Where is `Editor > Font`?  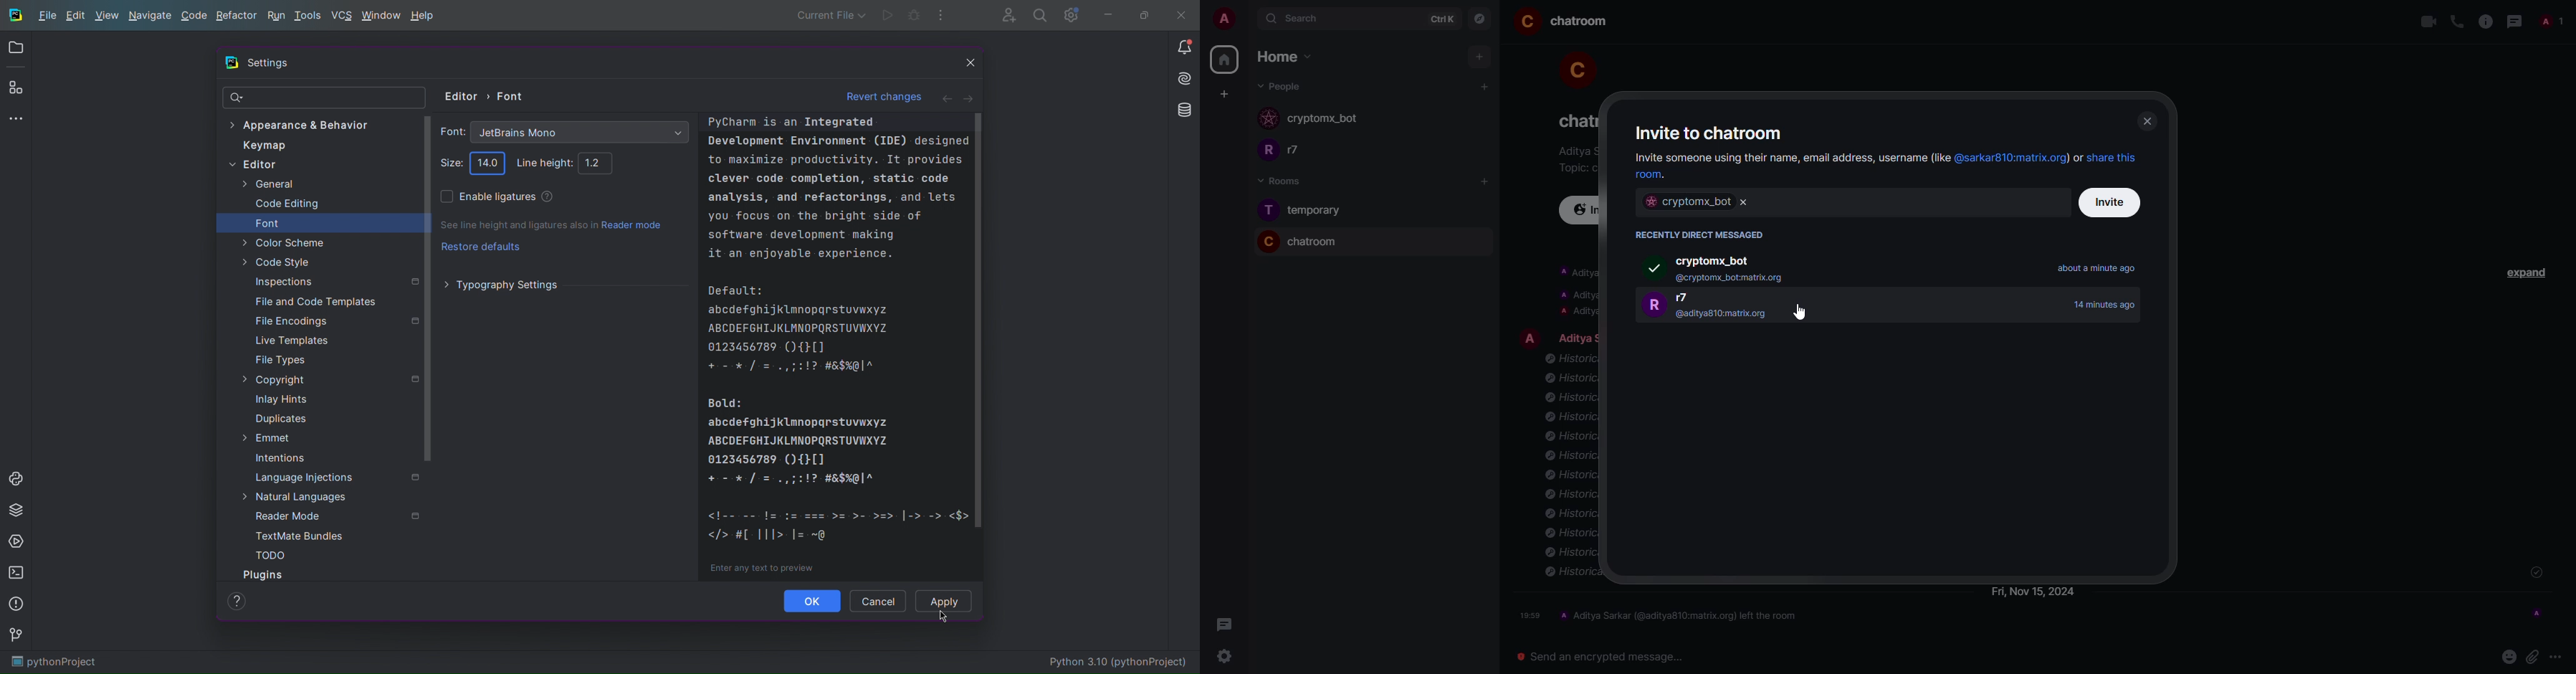
Editor > Font is located at coordinates (486, 94).